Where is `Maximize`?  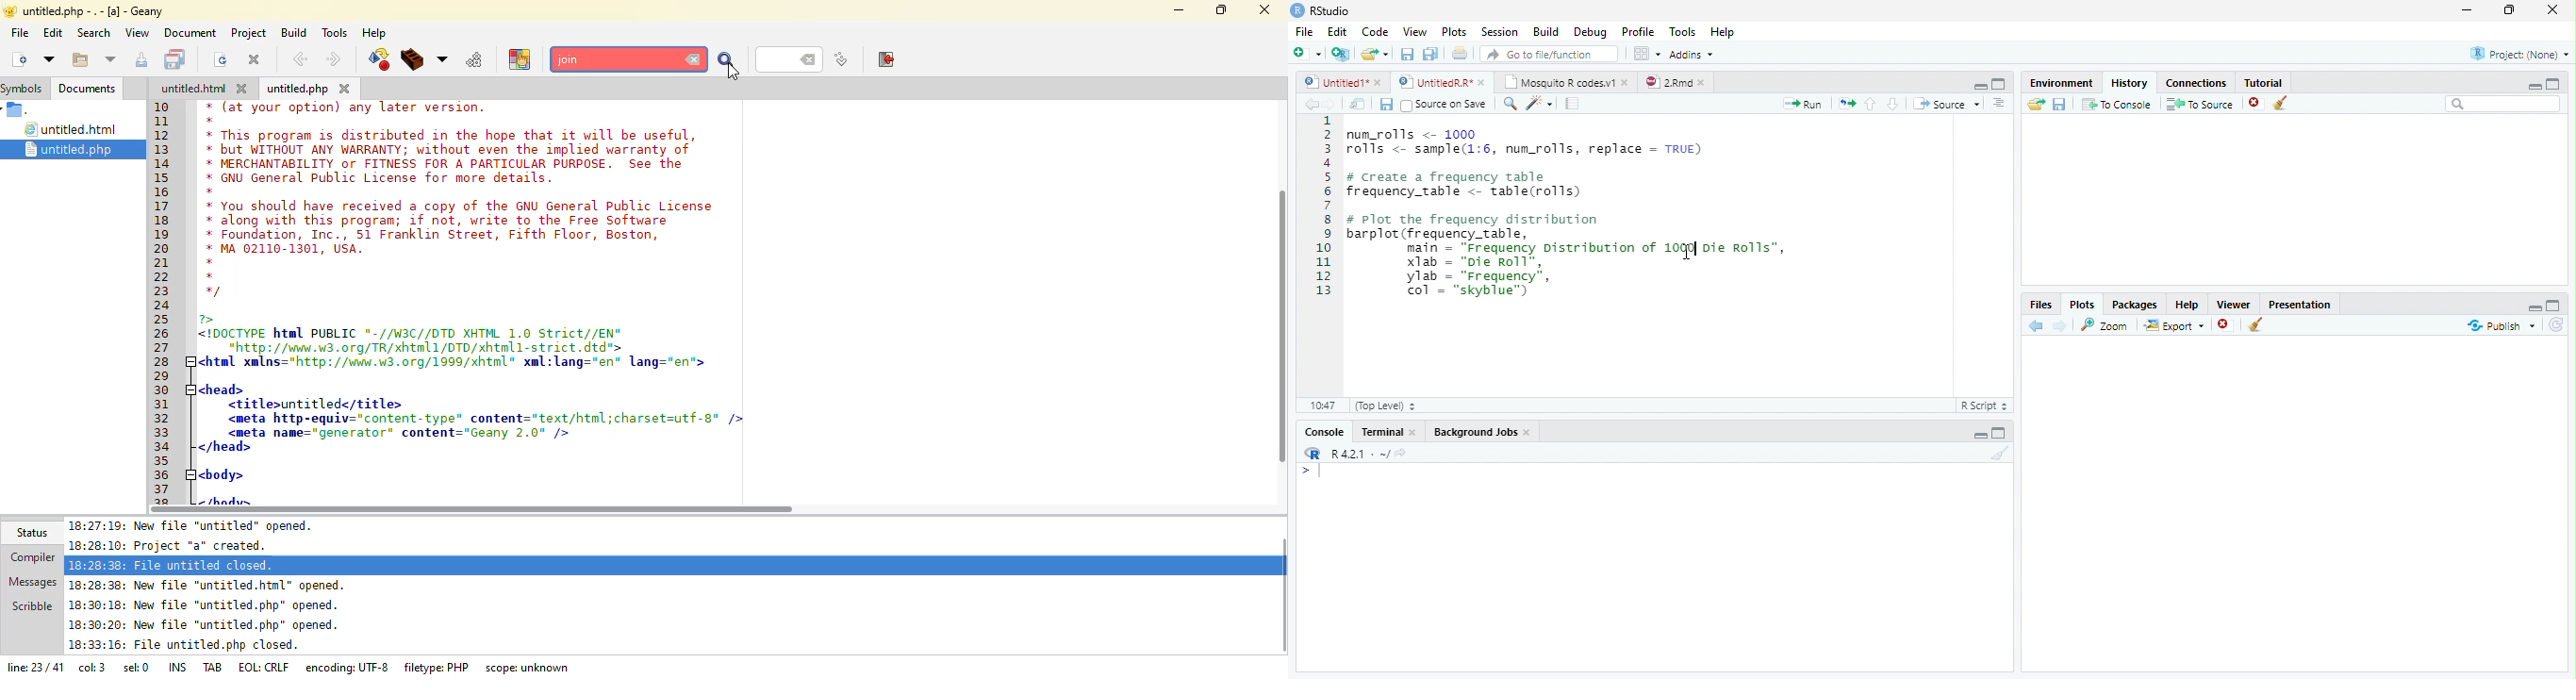 Maximize is located at coordinates (2510, 10).